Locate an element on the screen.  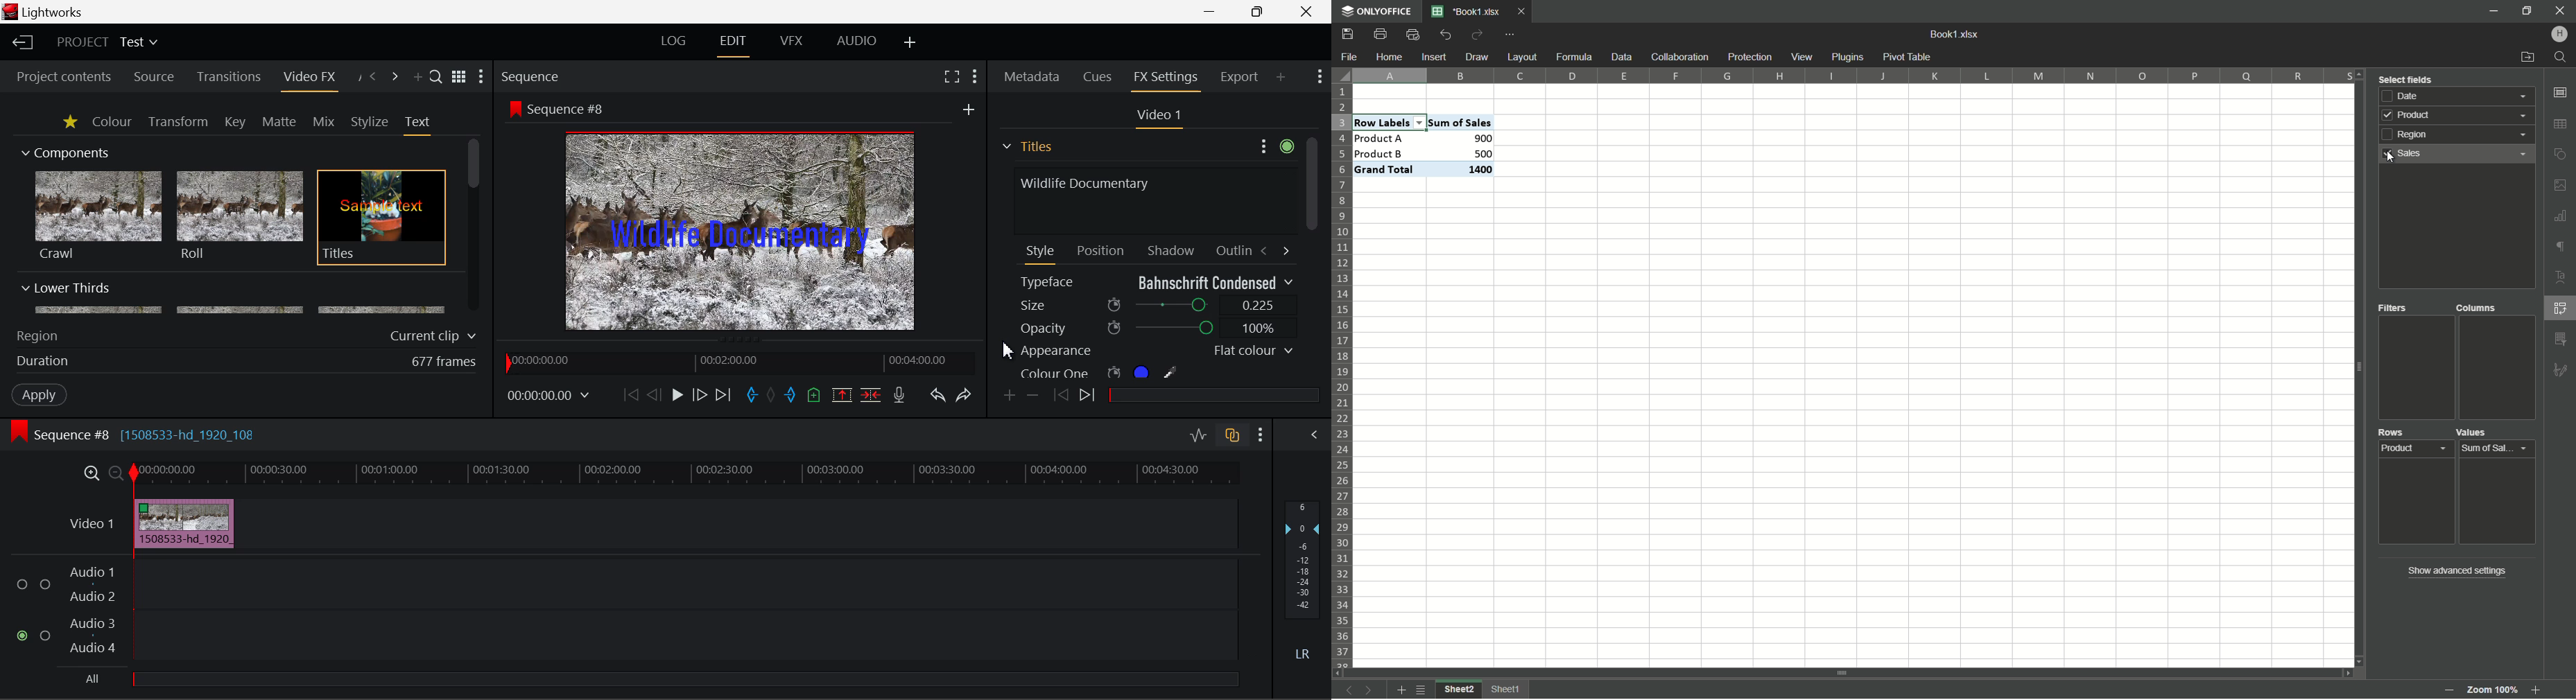
Add Layout is located at coordinates (912, 44).